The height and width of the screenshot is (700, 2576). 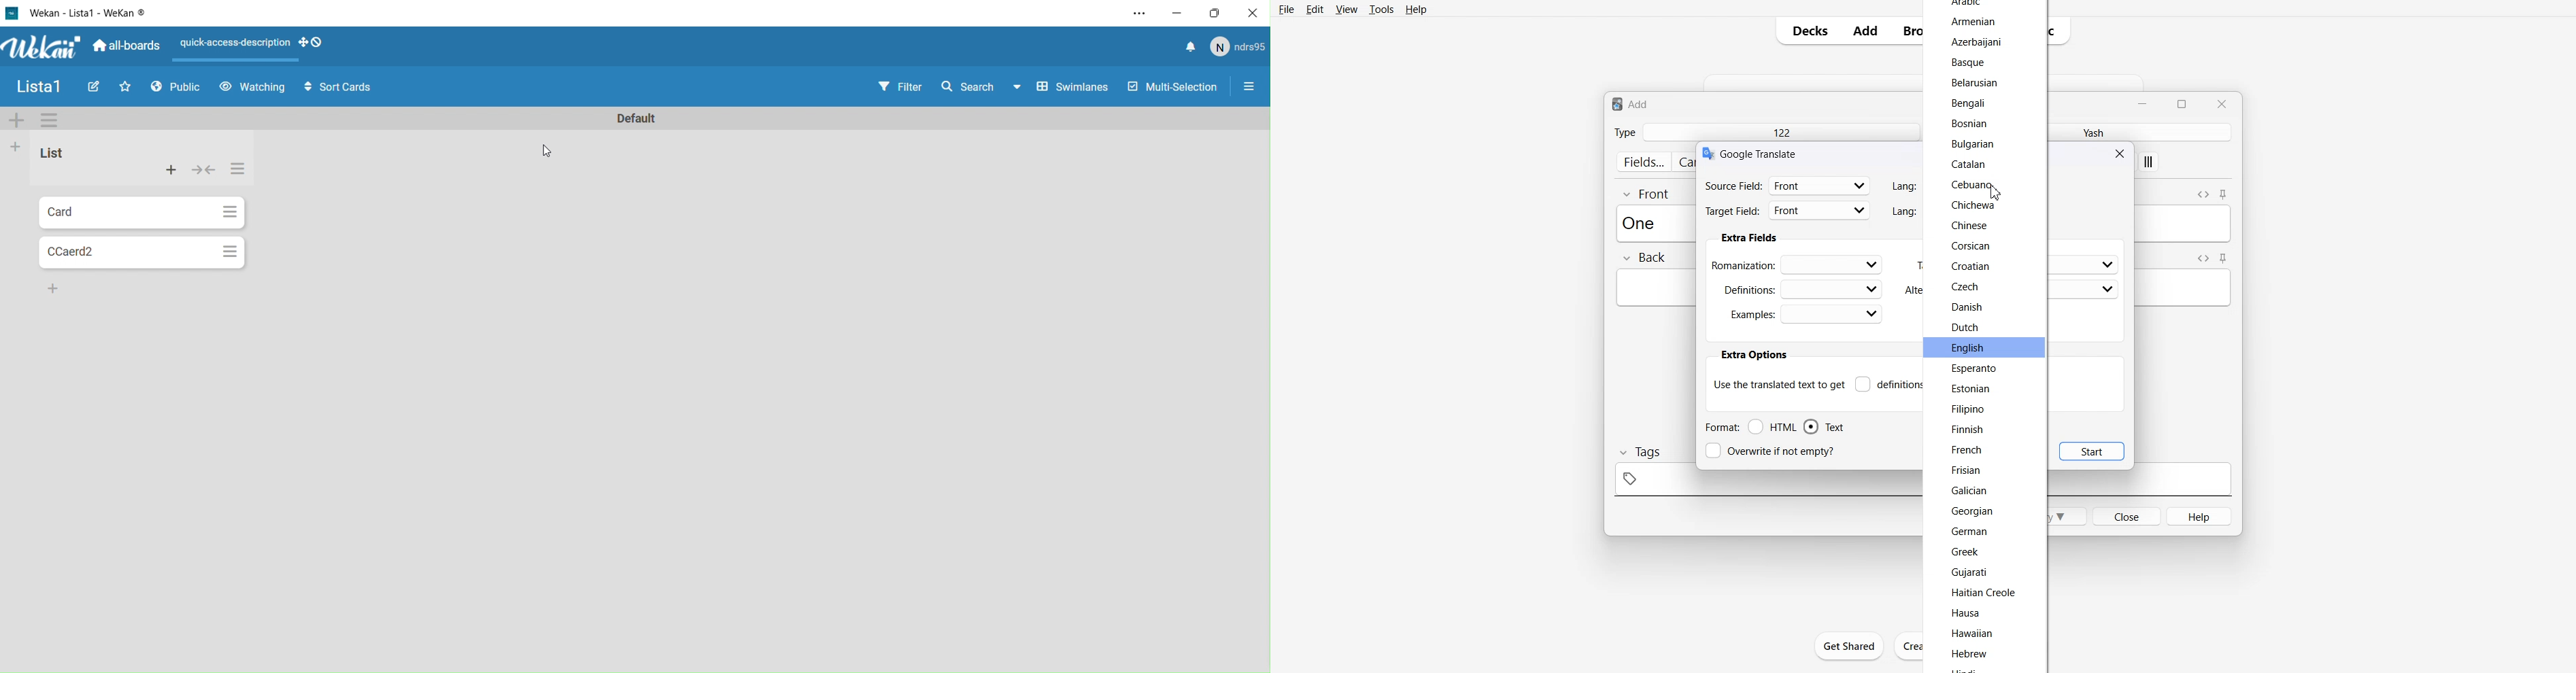 I want to click on Front, so click(x=1647, y=193).